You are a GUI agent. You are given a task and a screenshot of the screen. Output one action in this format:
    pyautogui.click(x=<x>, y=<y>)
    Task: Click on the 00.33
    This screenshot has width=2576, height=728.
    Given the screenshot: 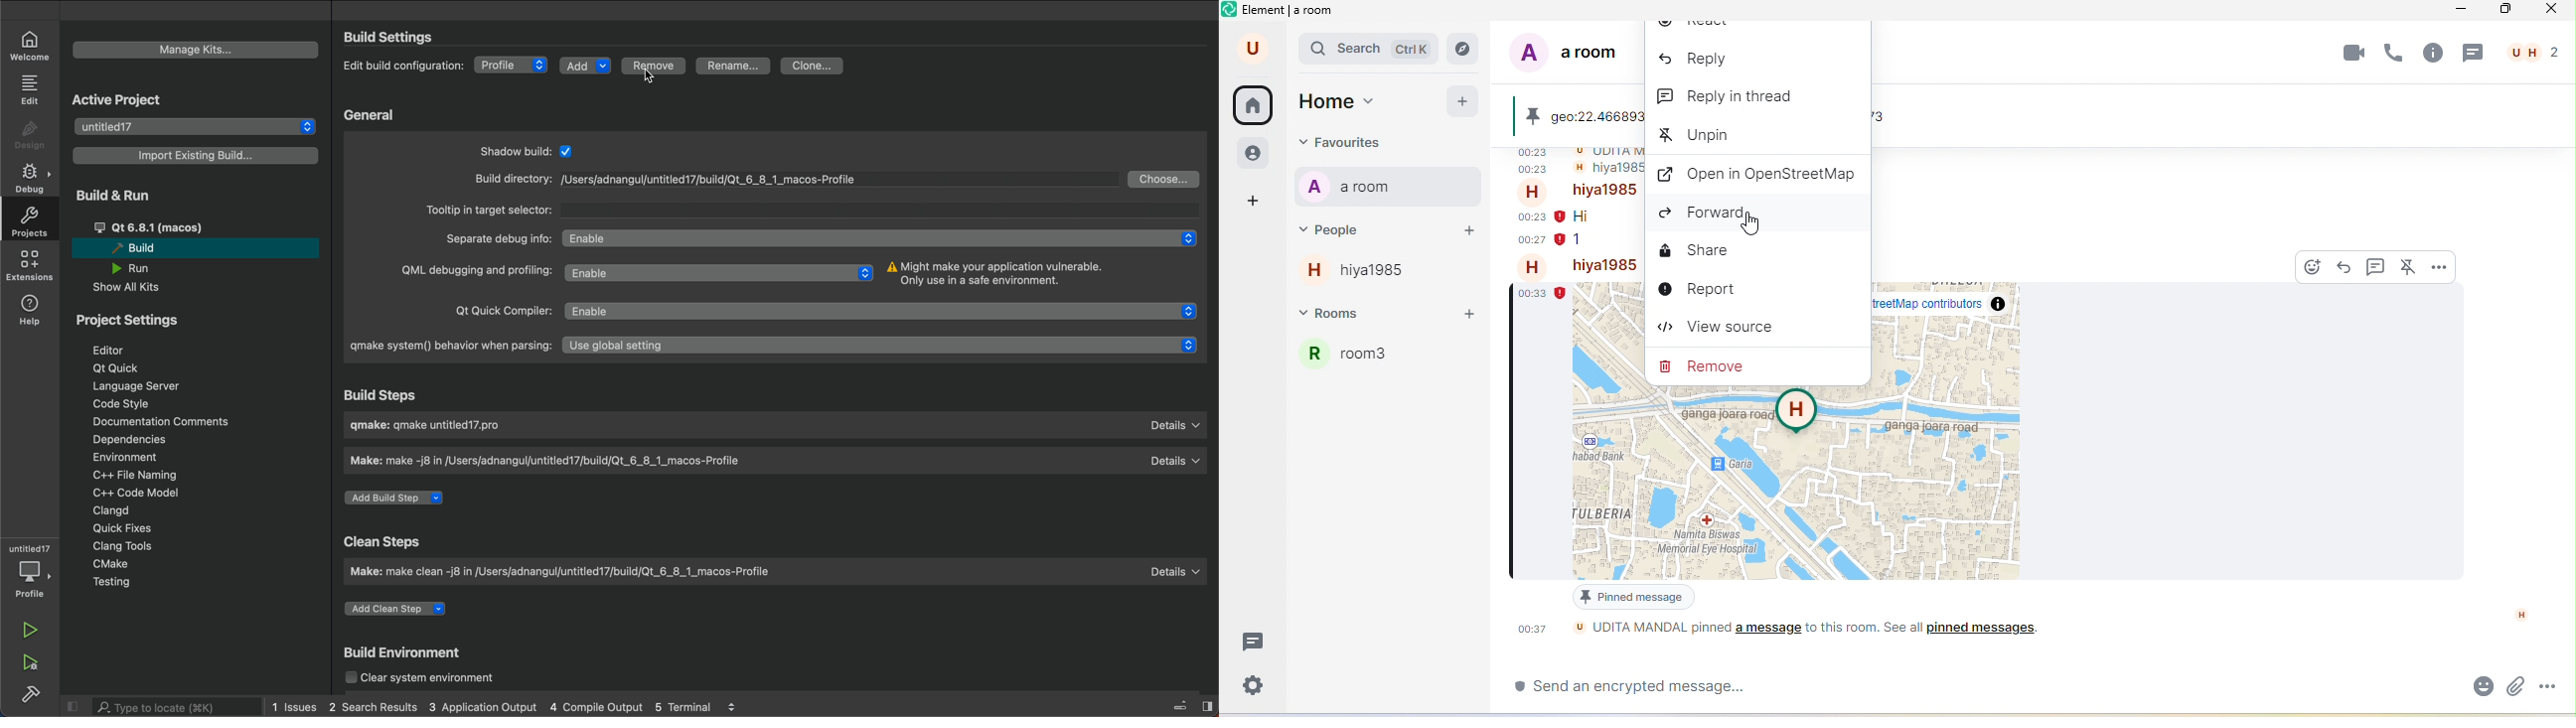 What is the action you would take?
    pyautogui.click(x=1543, y=295)
    